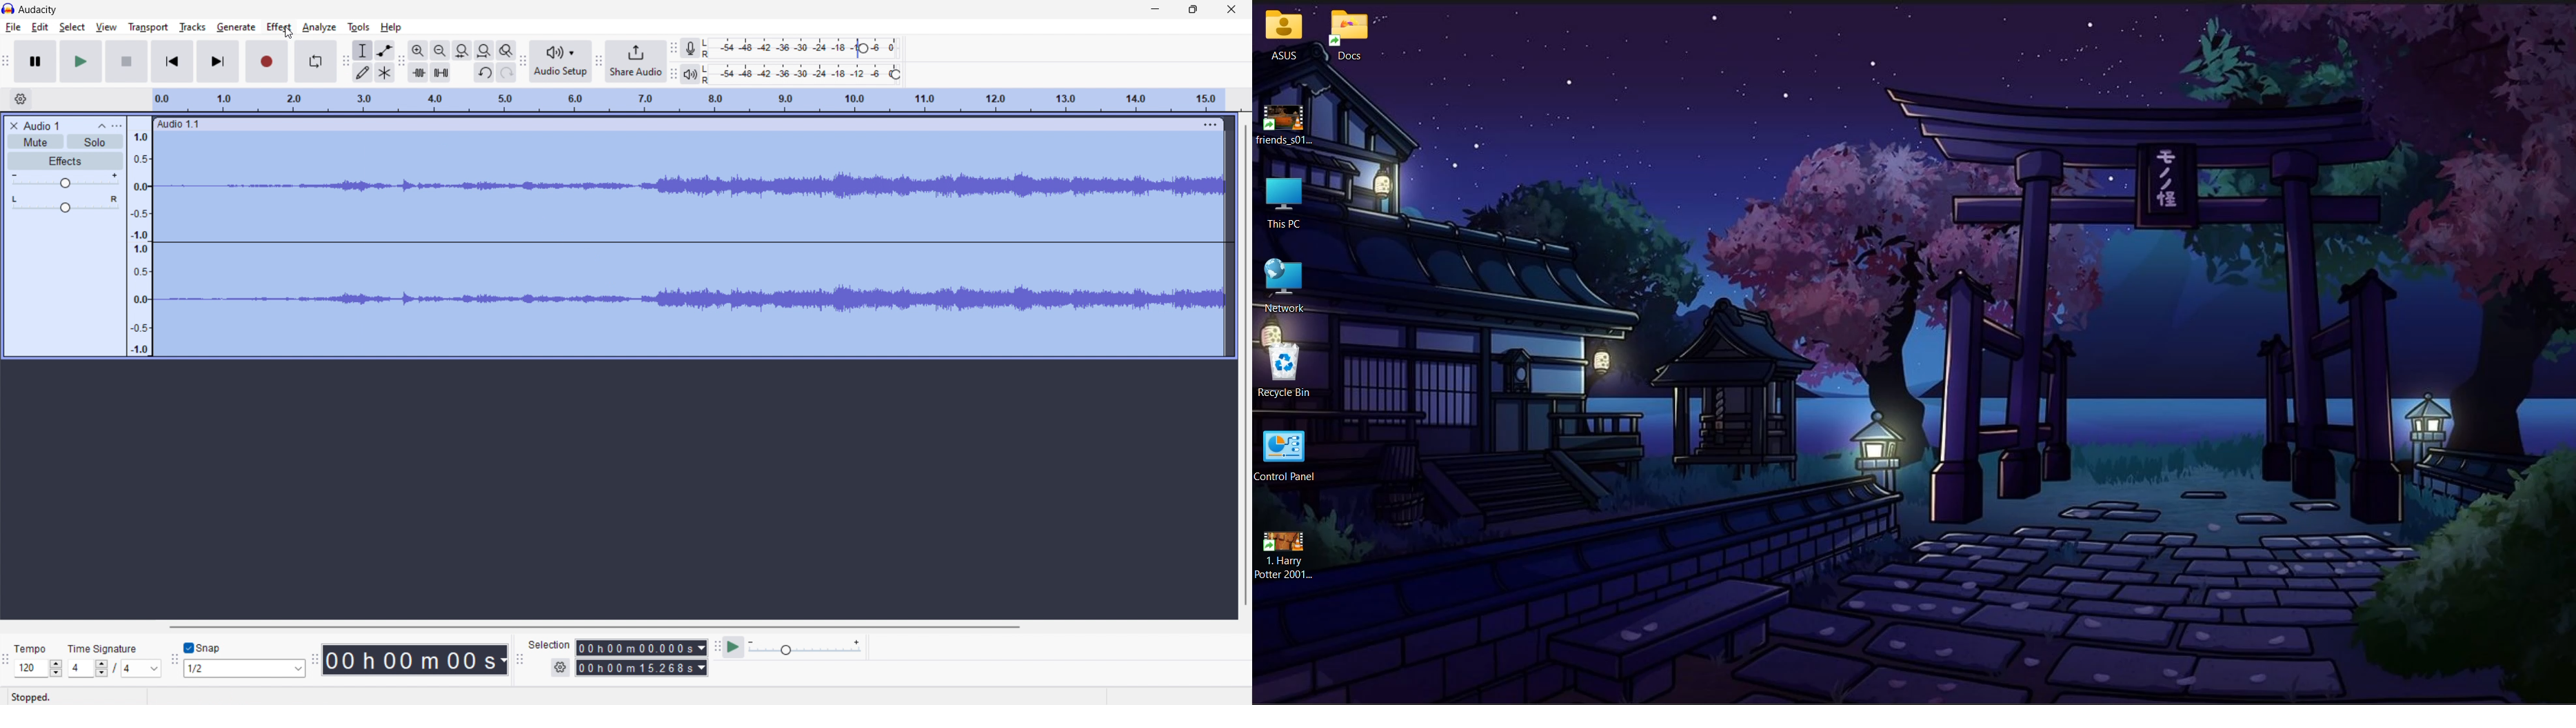 This screenshot has height=728, width=2576. Describe the element at coordinates (100, 126) in the screenshot. I see `collapse` at that location.